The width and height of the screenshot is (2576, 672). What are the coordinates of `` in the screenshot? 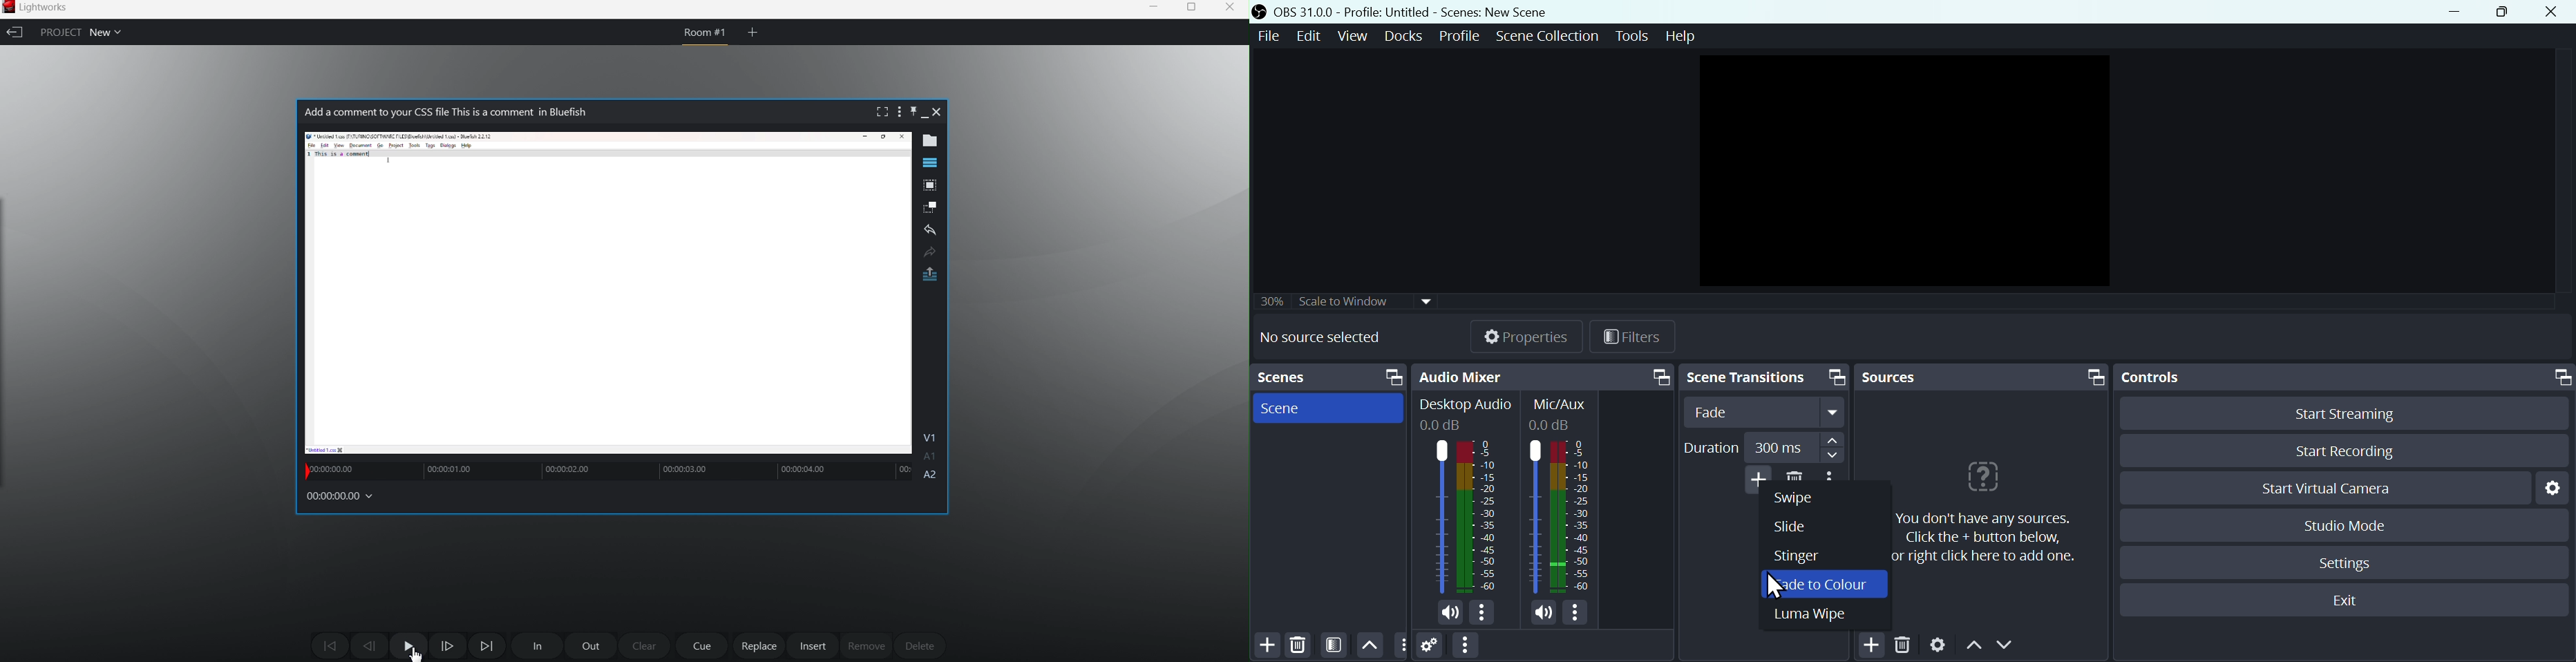 It's located at (1266, 35).